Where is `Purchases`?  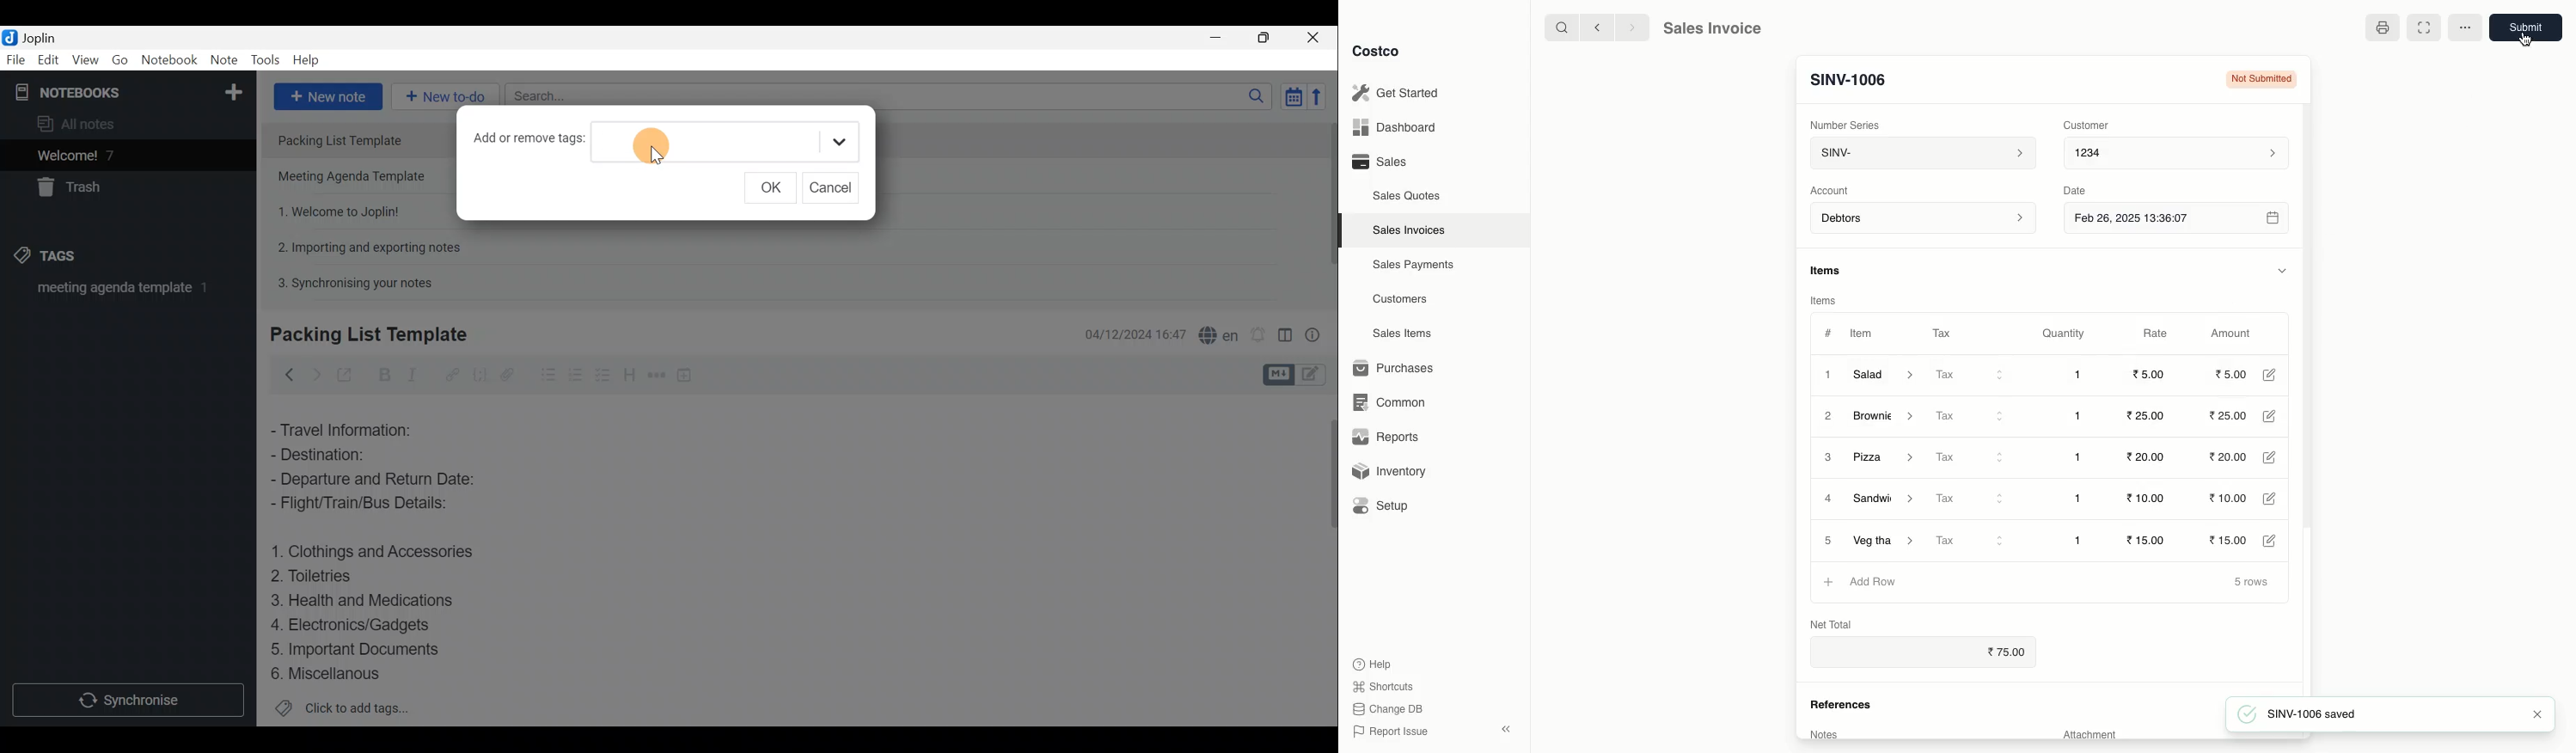 Purchases is located at coordinates (1398, 368).